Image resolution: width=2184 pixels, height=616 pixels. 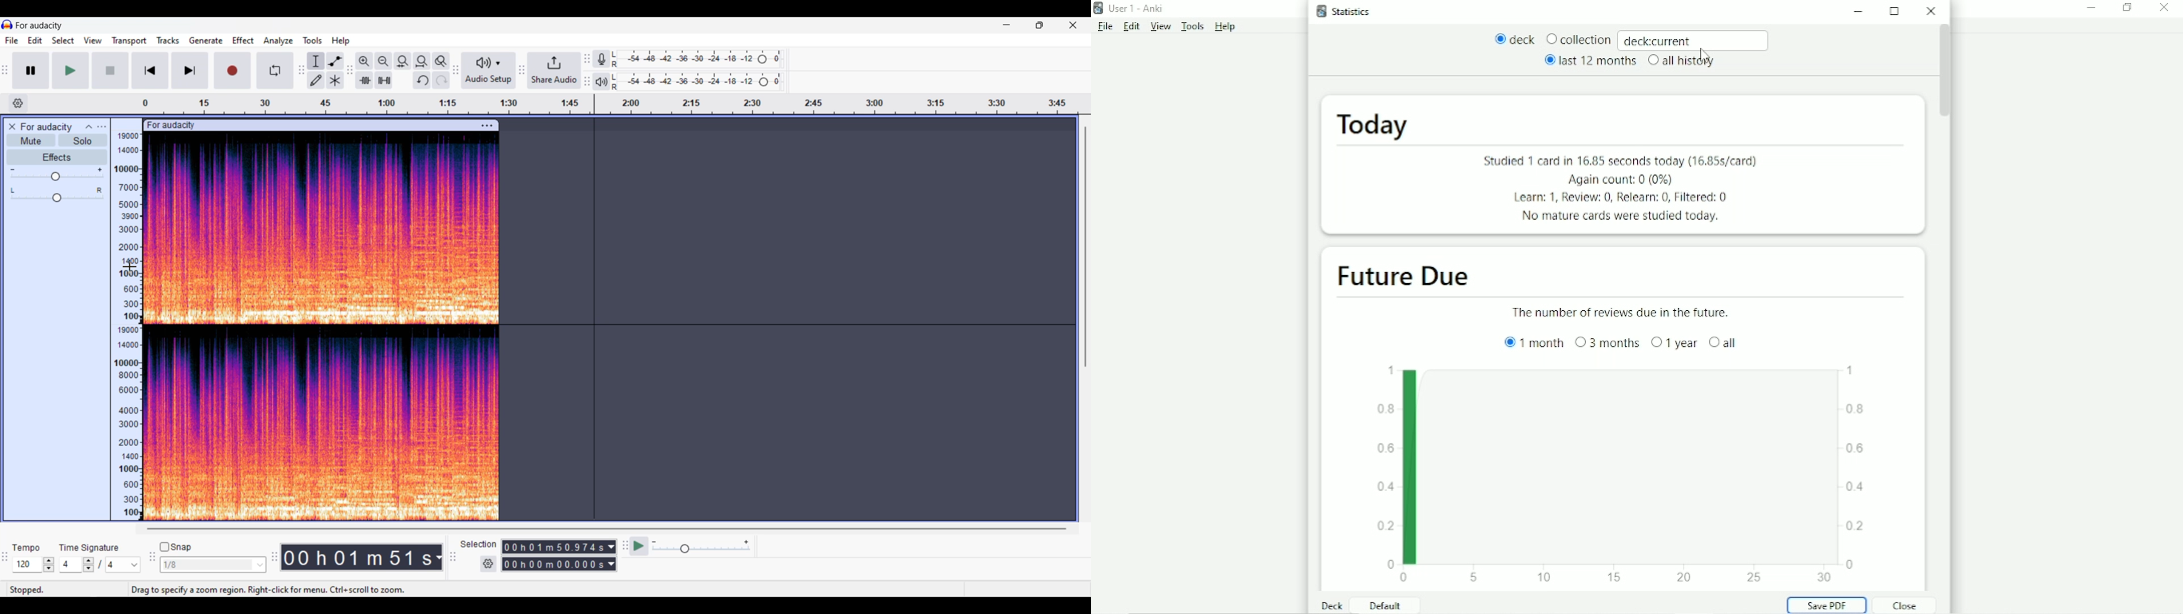 What do you see at coordinates (57, 156) in the screenshot?
I see `Effects` at bounding box center [57, 156].